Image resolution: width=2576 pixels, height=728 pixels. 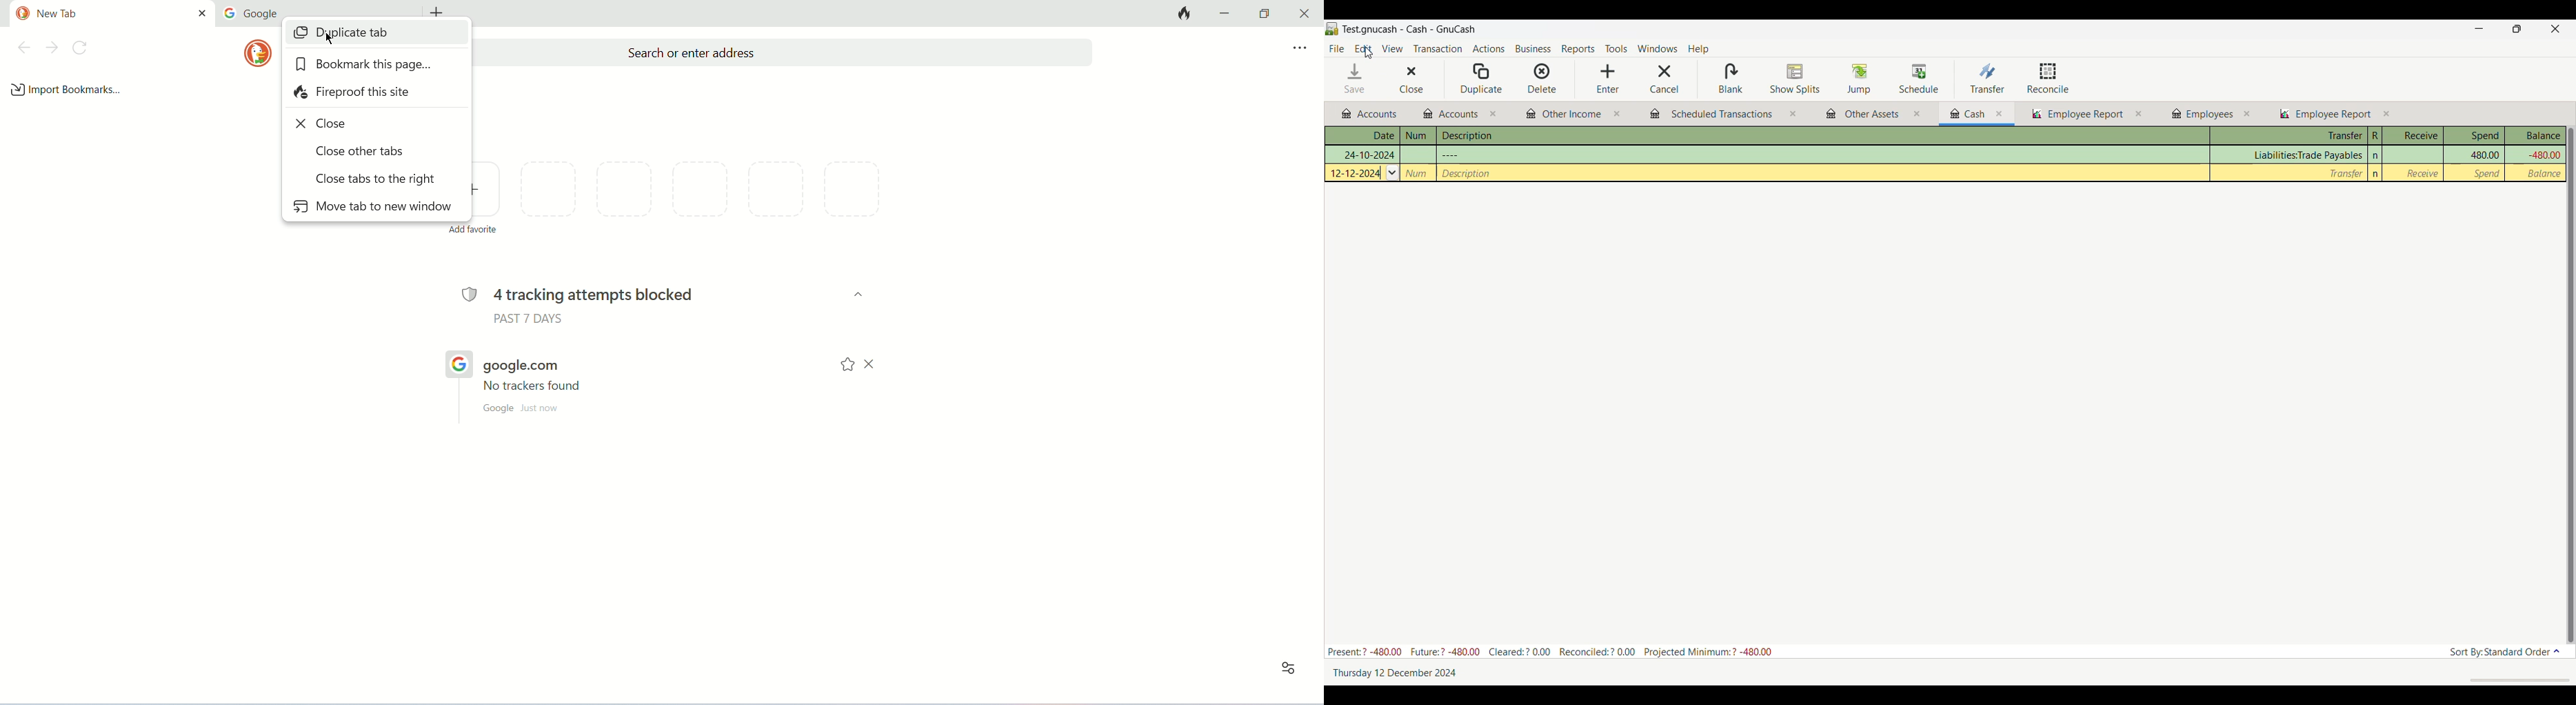 What do you see at coordinates (1332, 29) in the screenshot?
I see `Software logo` at bounding box center [1332, 29].